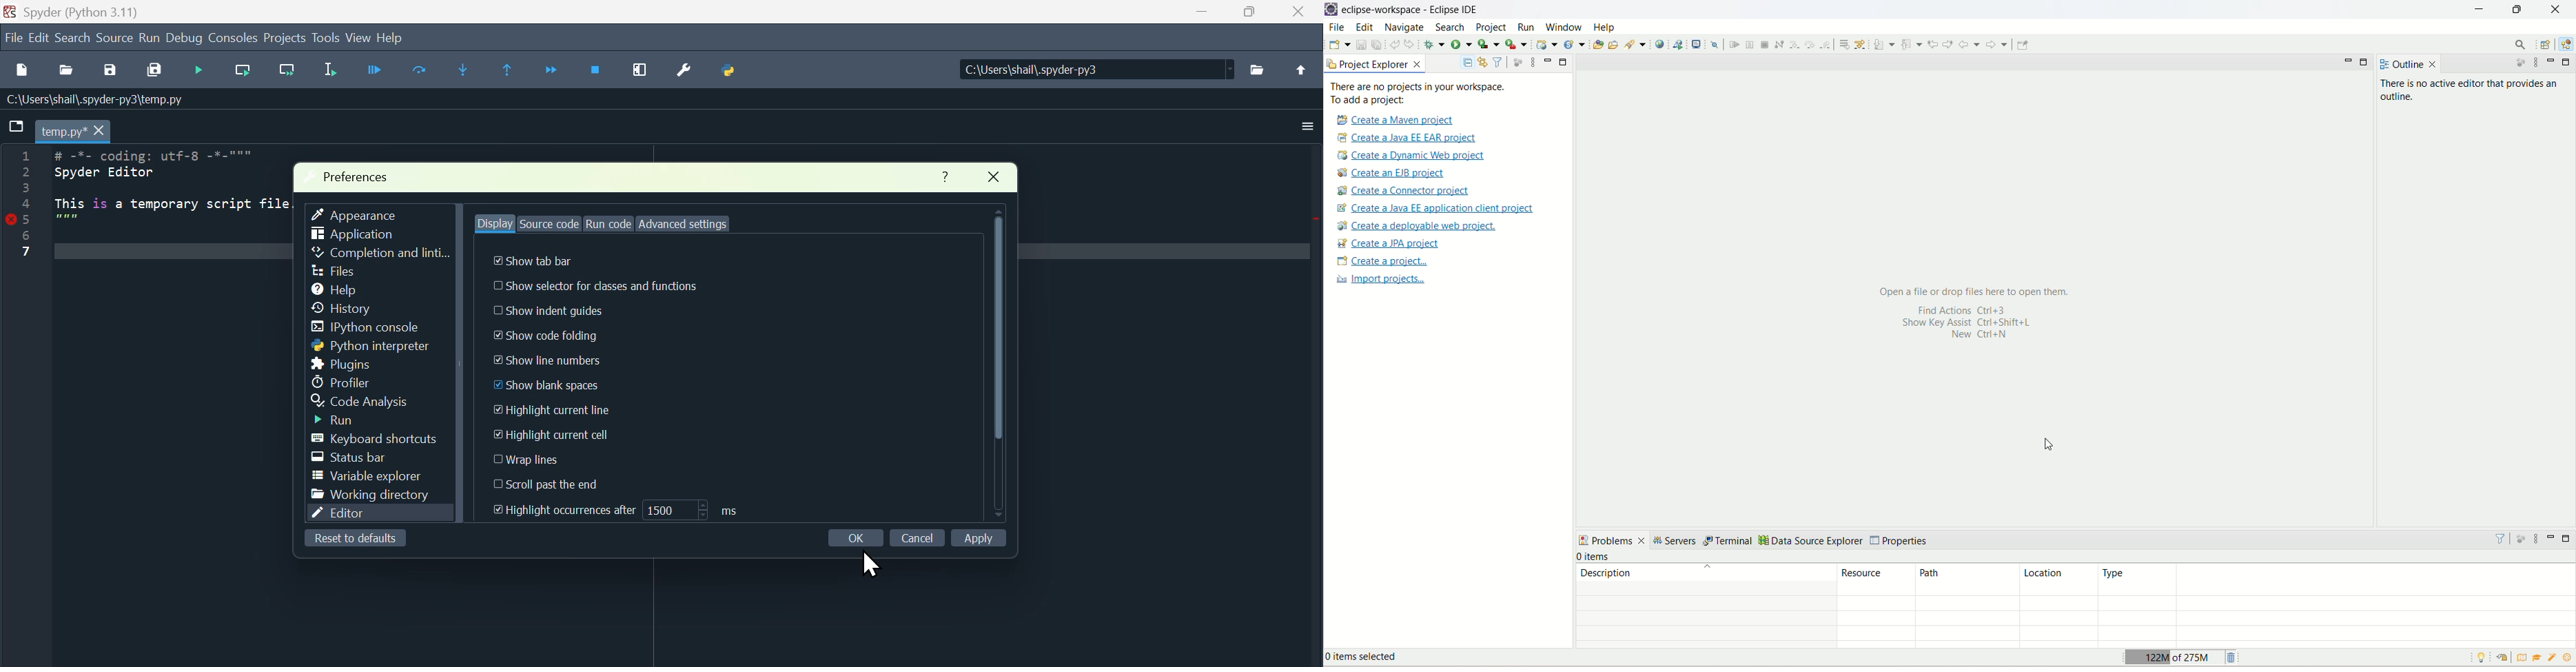 The width and height of the screenshot is (2576, 672). I want to click on use step filters, so click(1861, 44).